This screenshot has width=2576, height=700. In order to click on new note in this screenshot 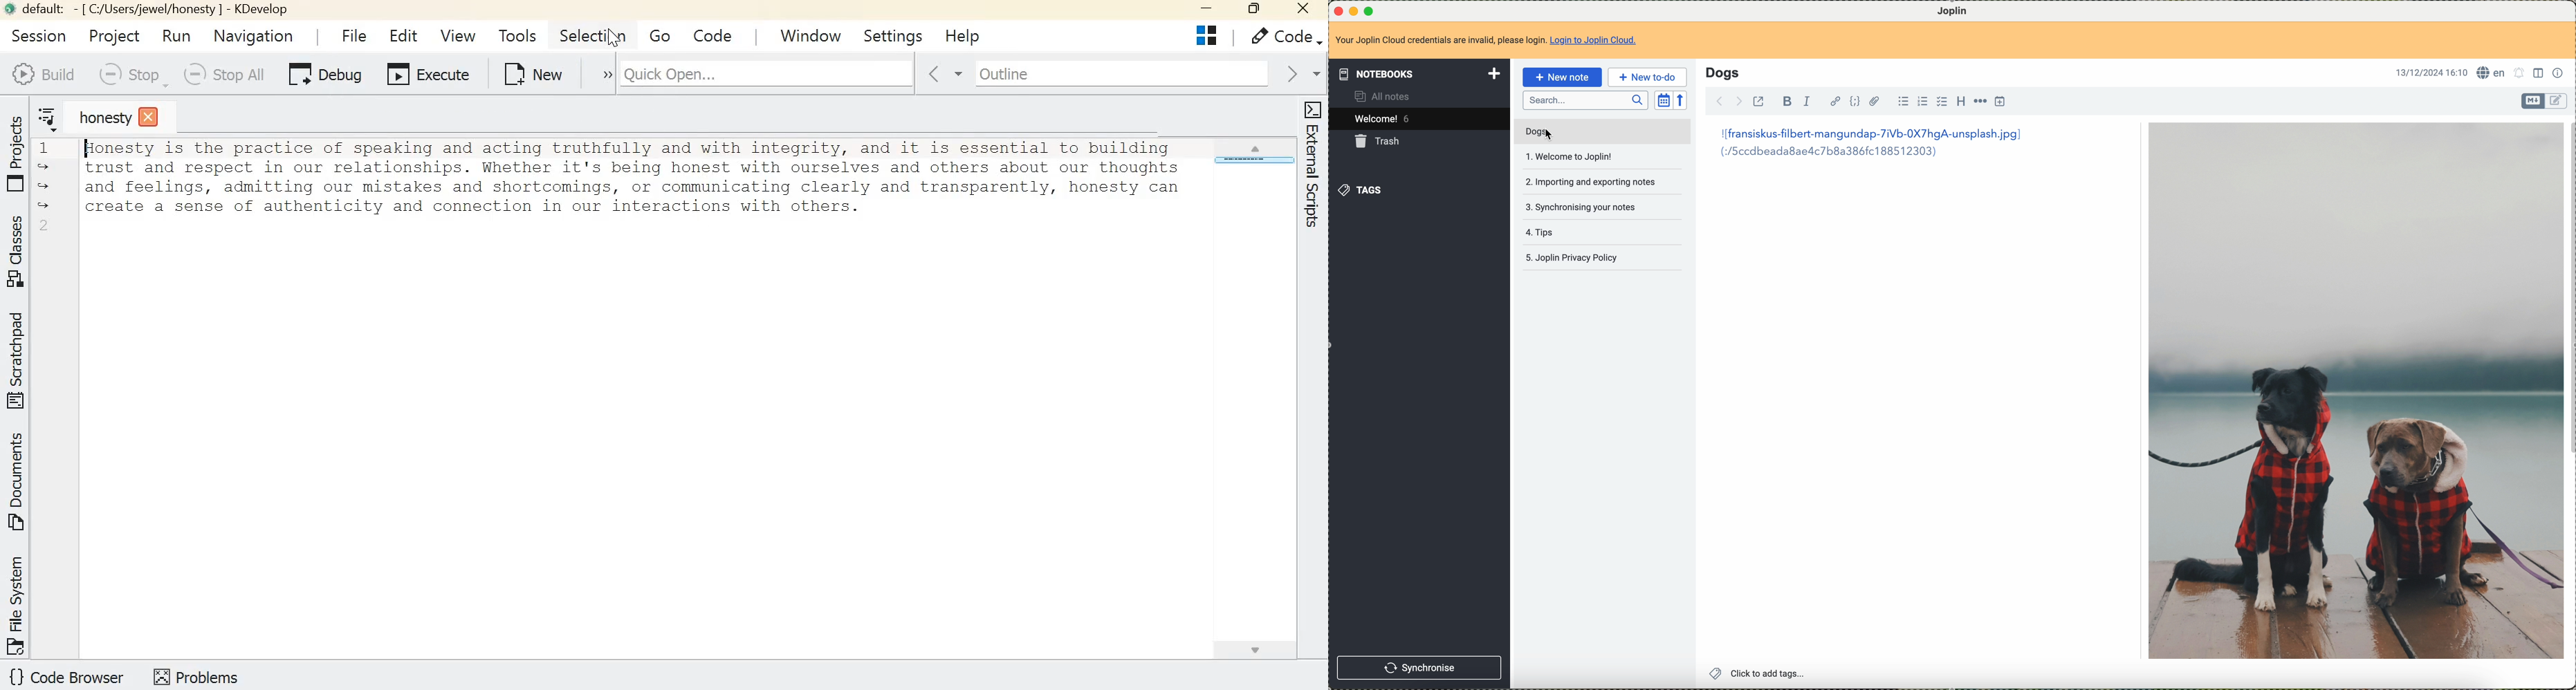, I will do `click(1561, 77)`.